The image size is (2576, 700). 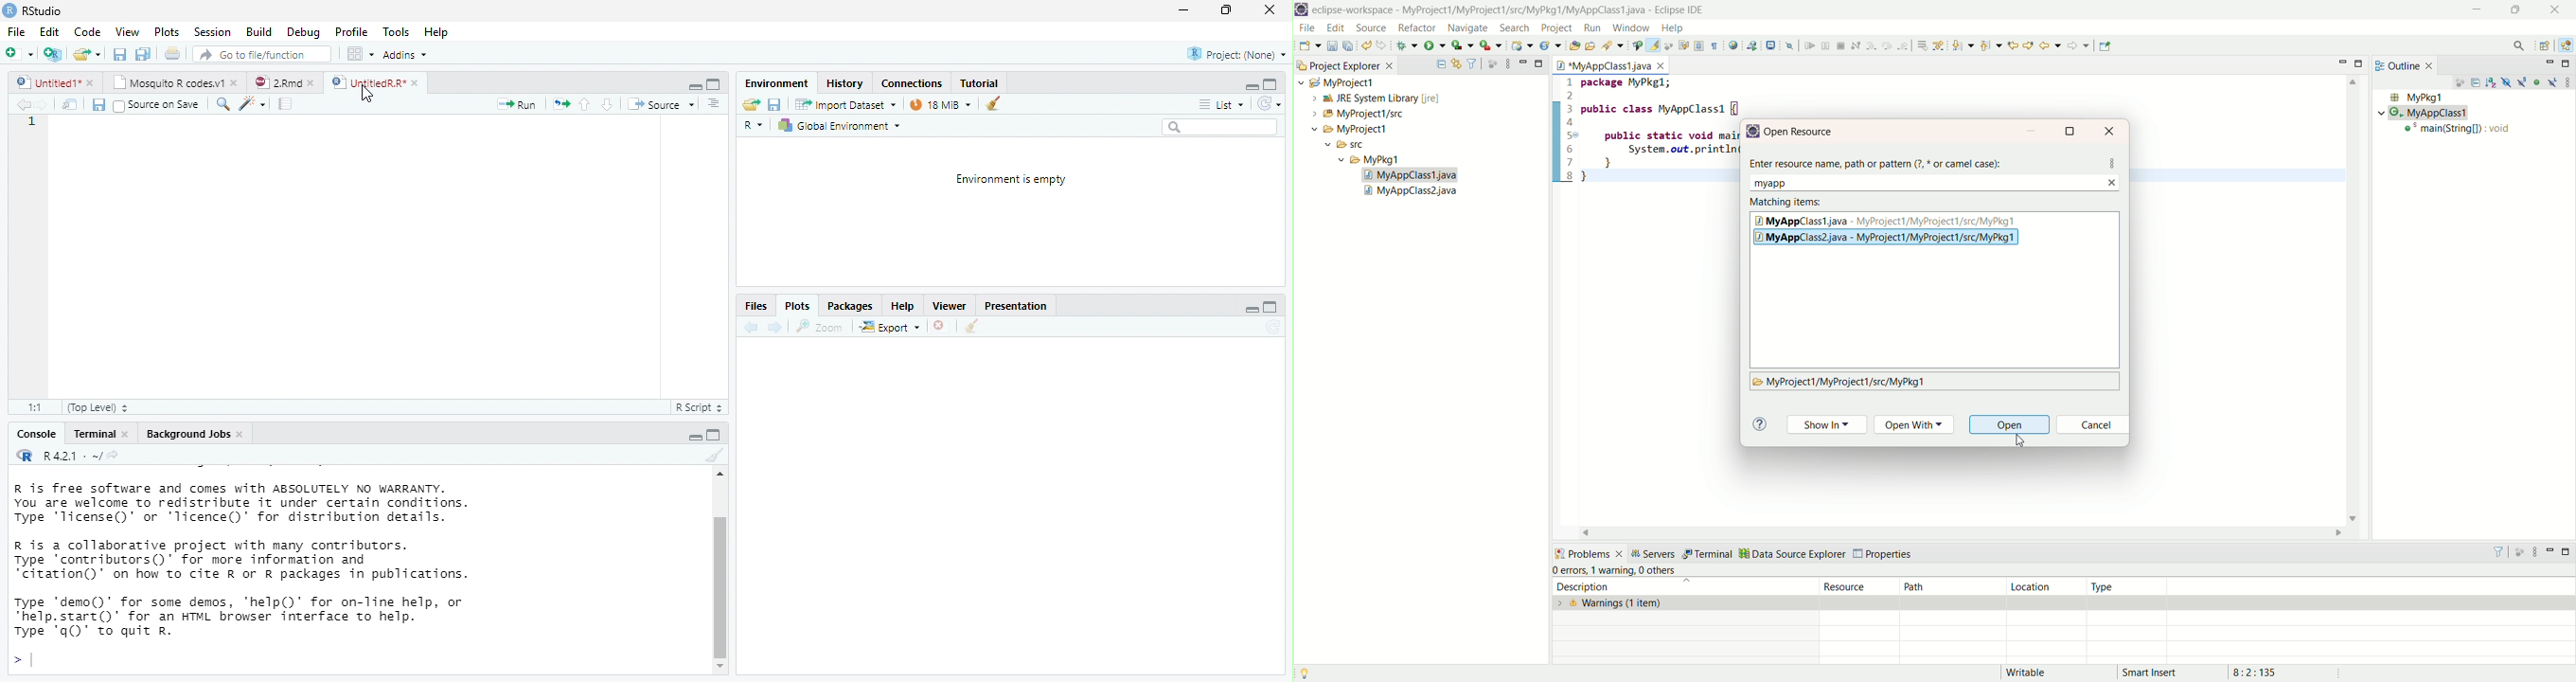 What do you see at coordinates (715, 104) in the screenshot?
I see `Document outline` at bounding box center [715, 104].